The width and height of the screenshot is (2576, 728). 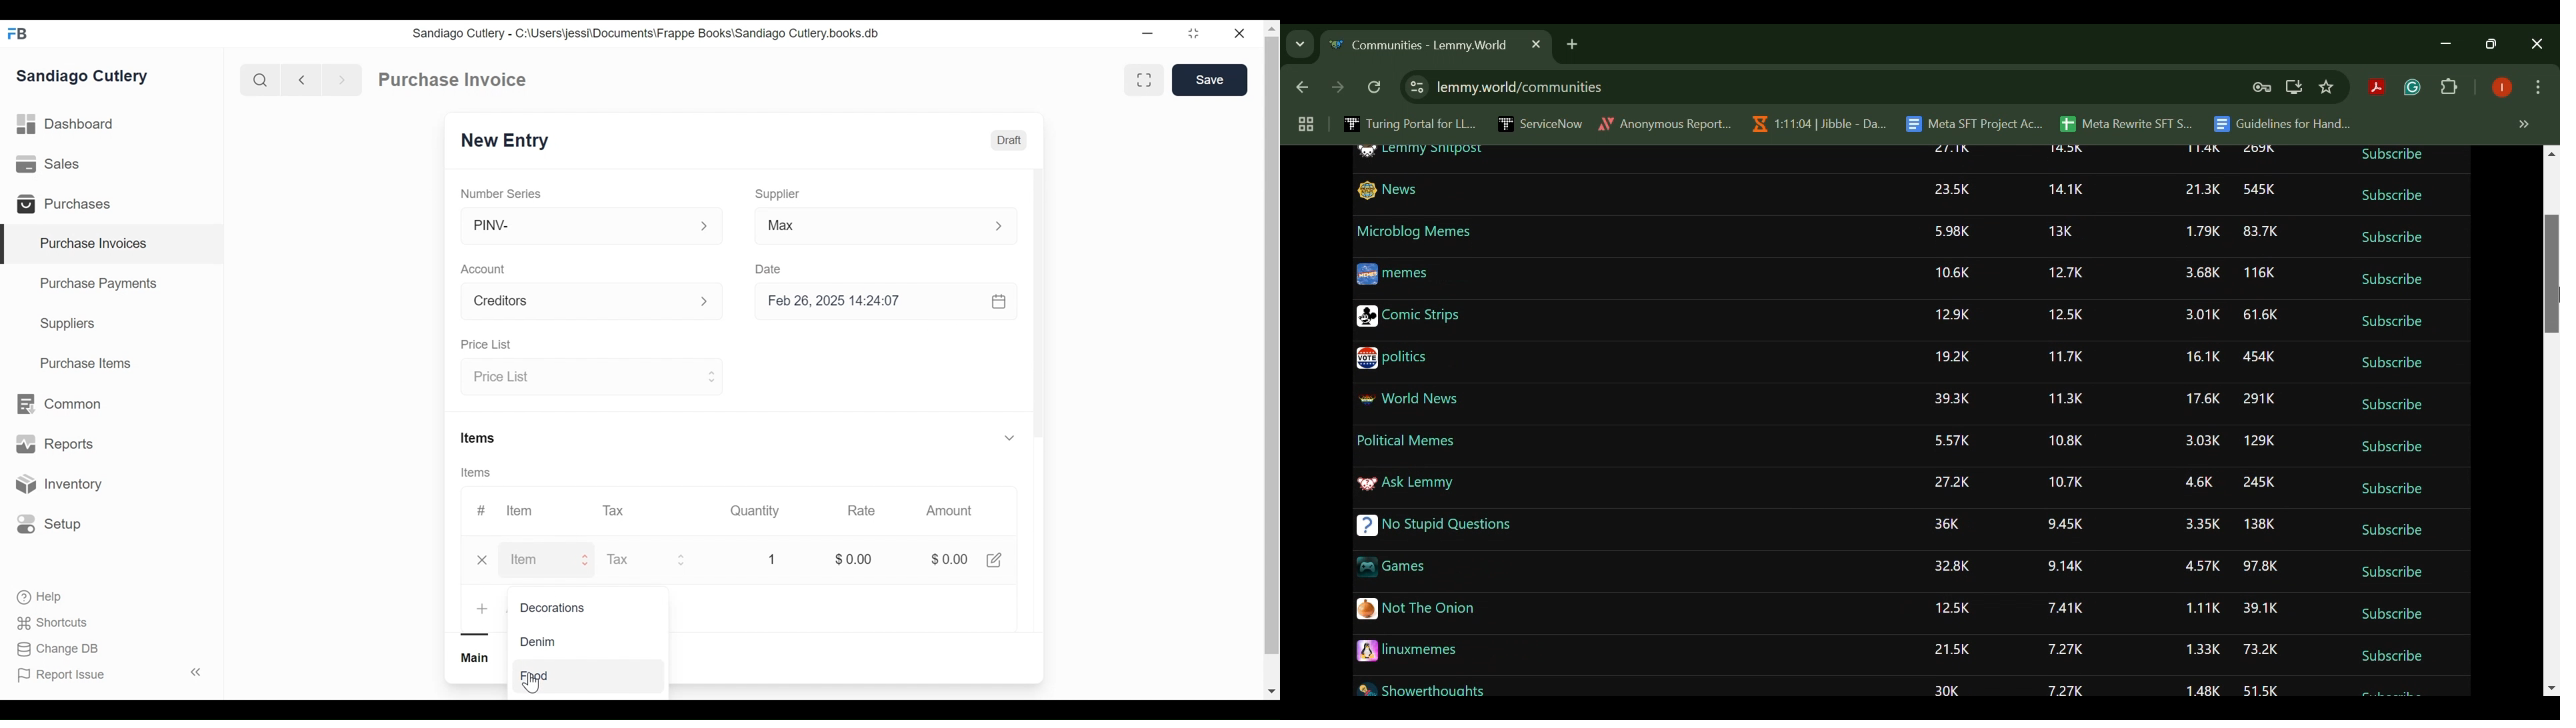 What do you see at coordinates (531, 683) in the screenshot?
I see `cursor` at bounding box center [531, 683].